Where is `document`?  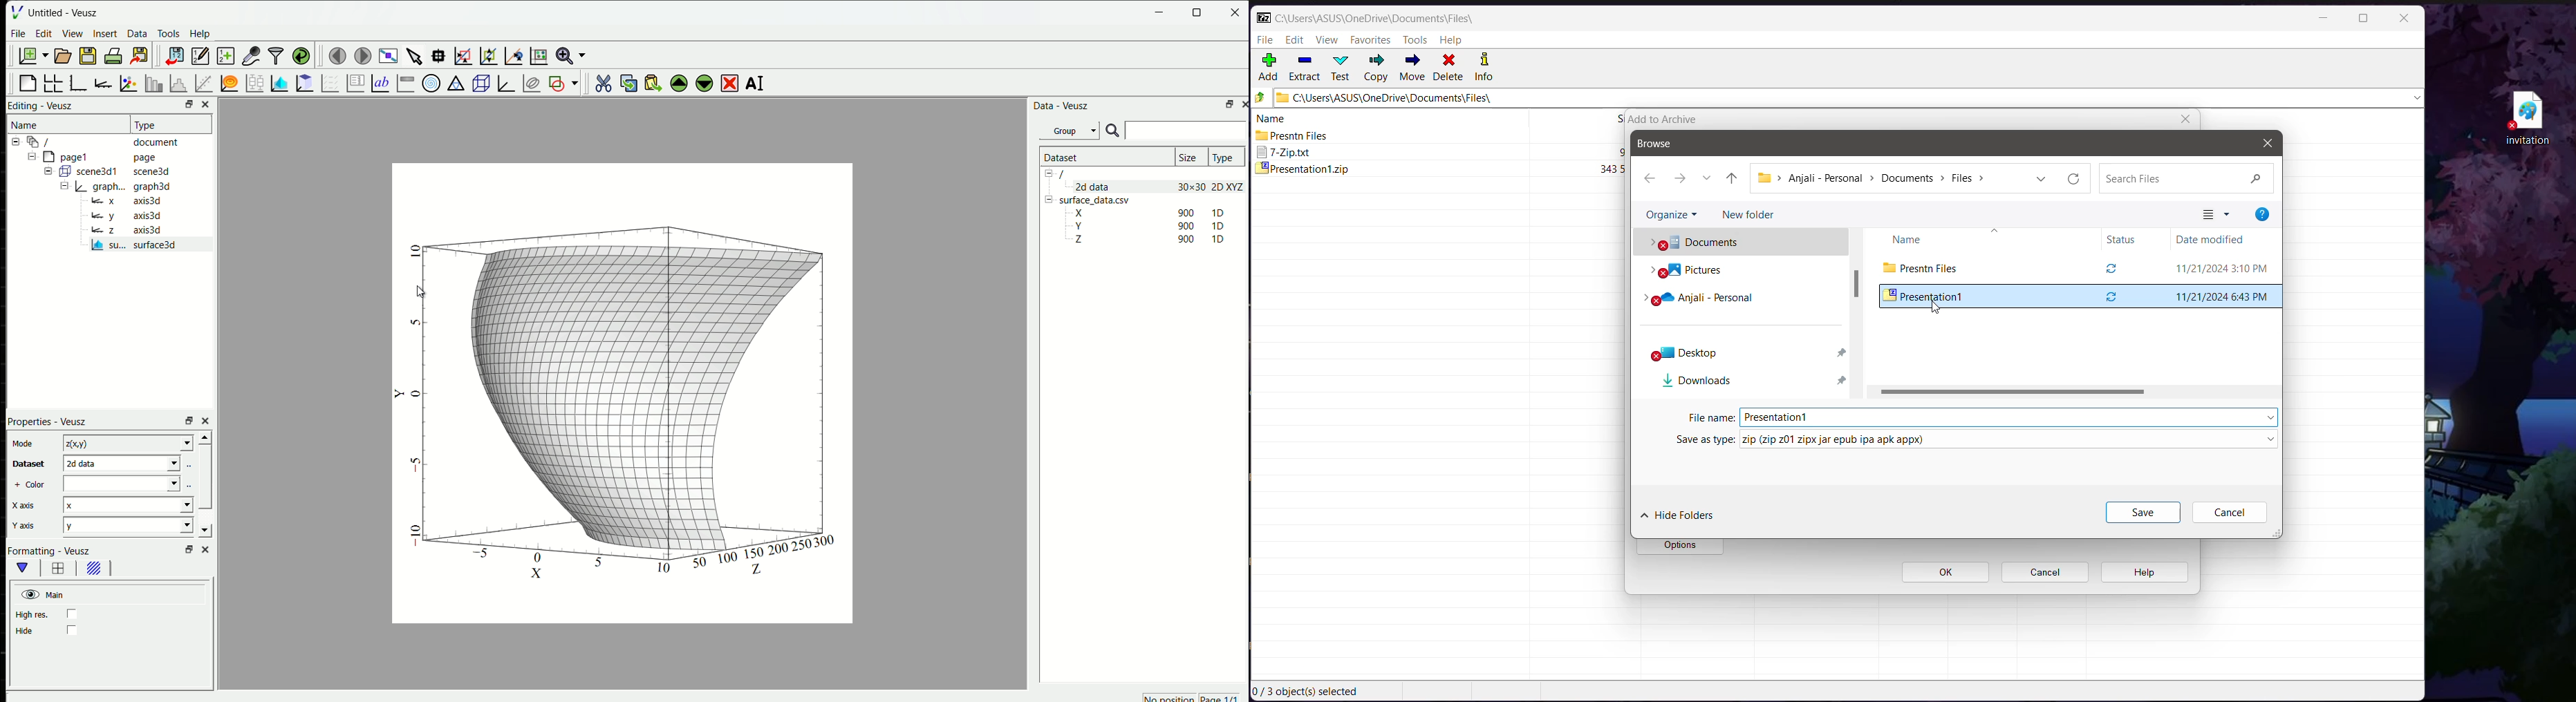
document is located at coordinates (155, 143).